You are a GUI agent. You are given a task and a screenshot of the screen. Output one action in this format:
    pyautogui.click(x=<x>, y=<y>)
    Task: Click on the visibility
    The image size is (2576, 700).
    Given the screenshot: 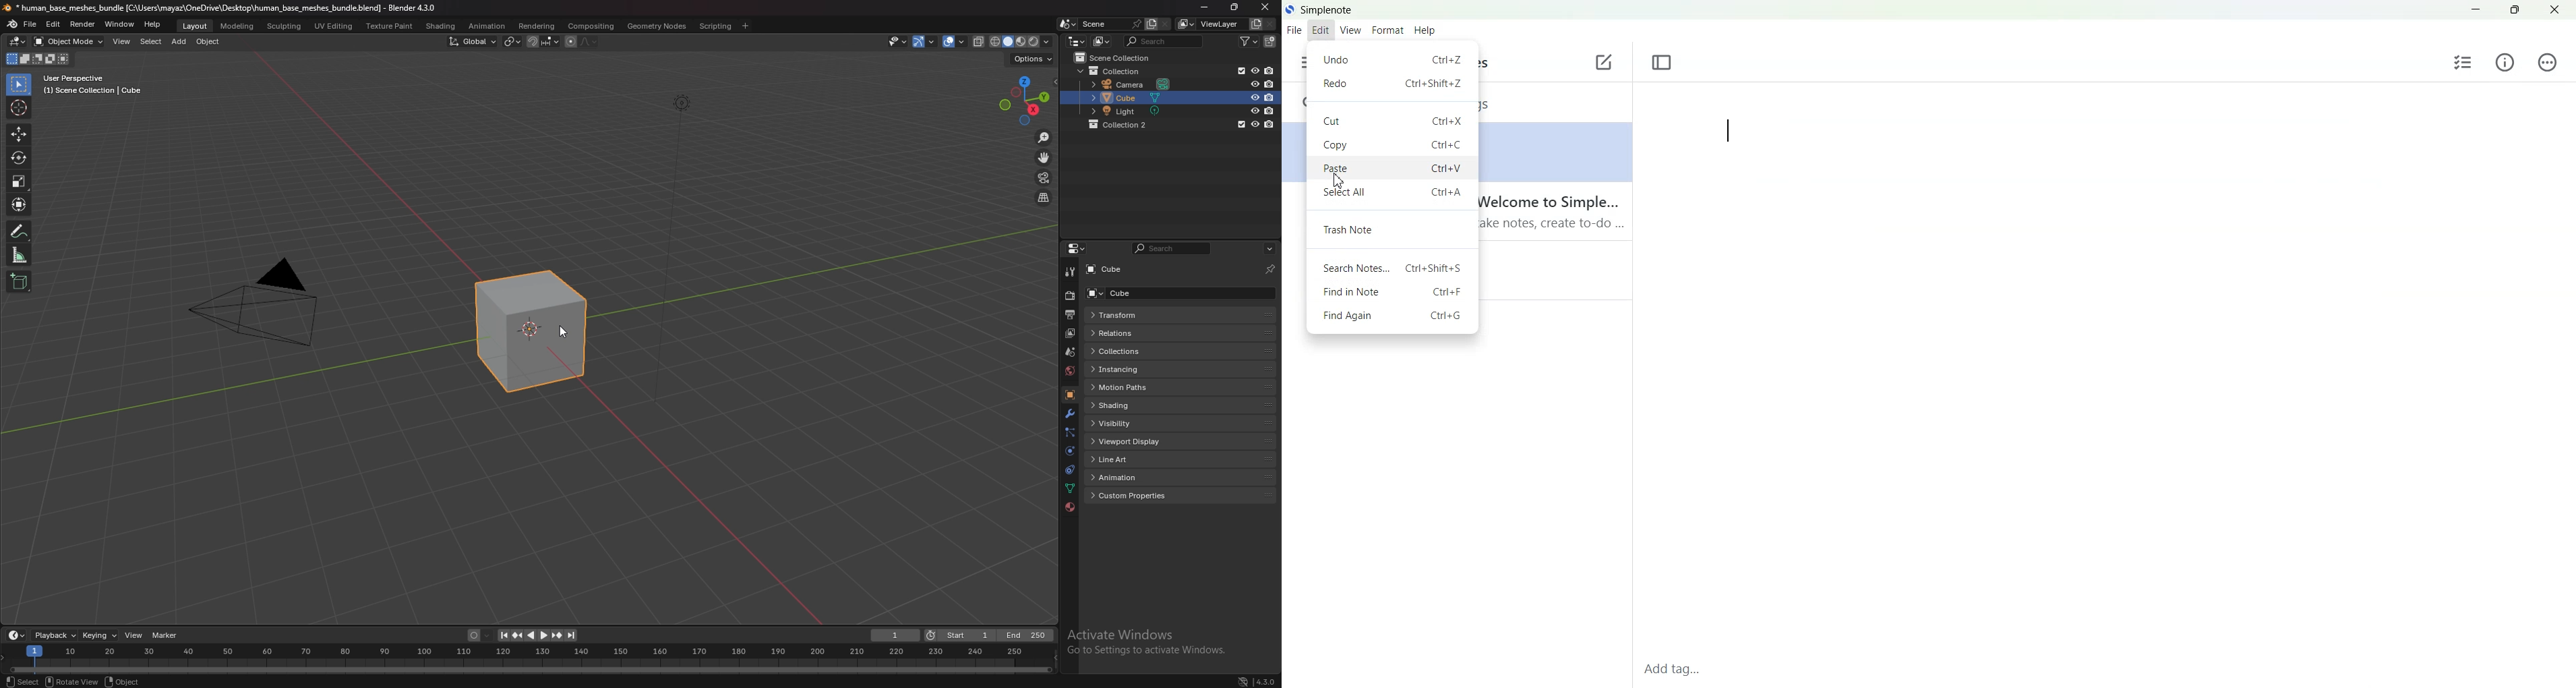 What is the action you would take?
    pyautogui.click(x=1129, y=423)
    